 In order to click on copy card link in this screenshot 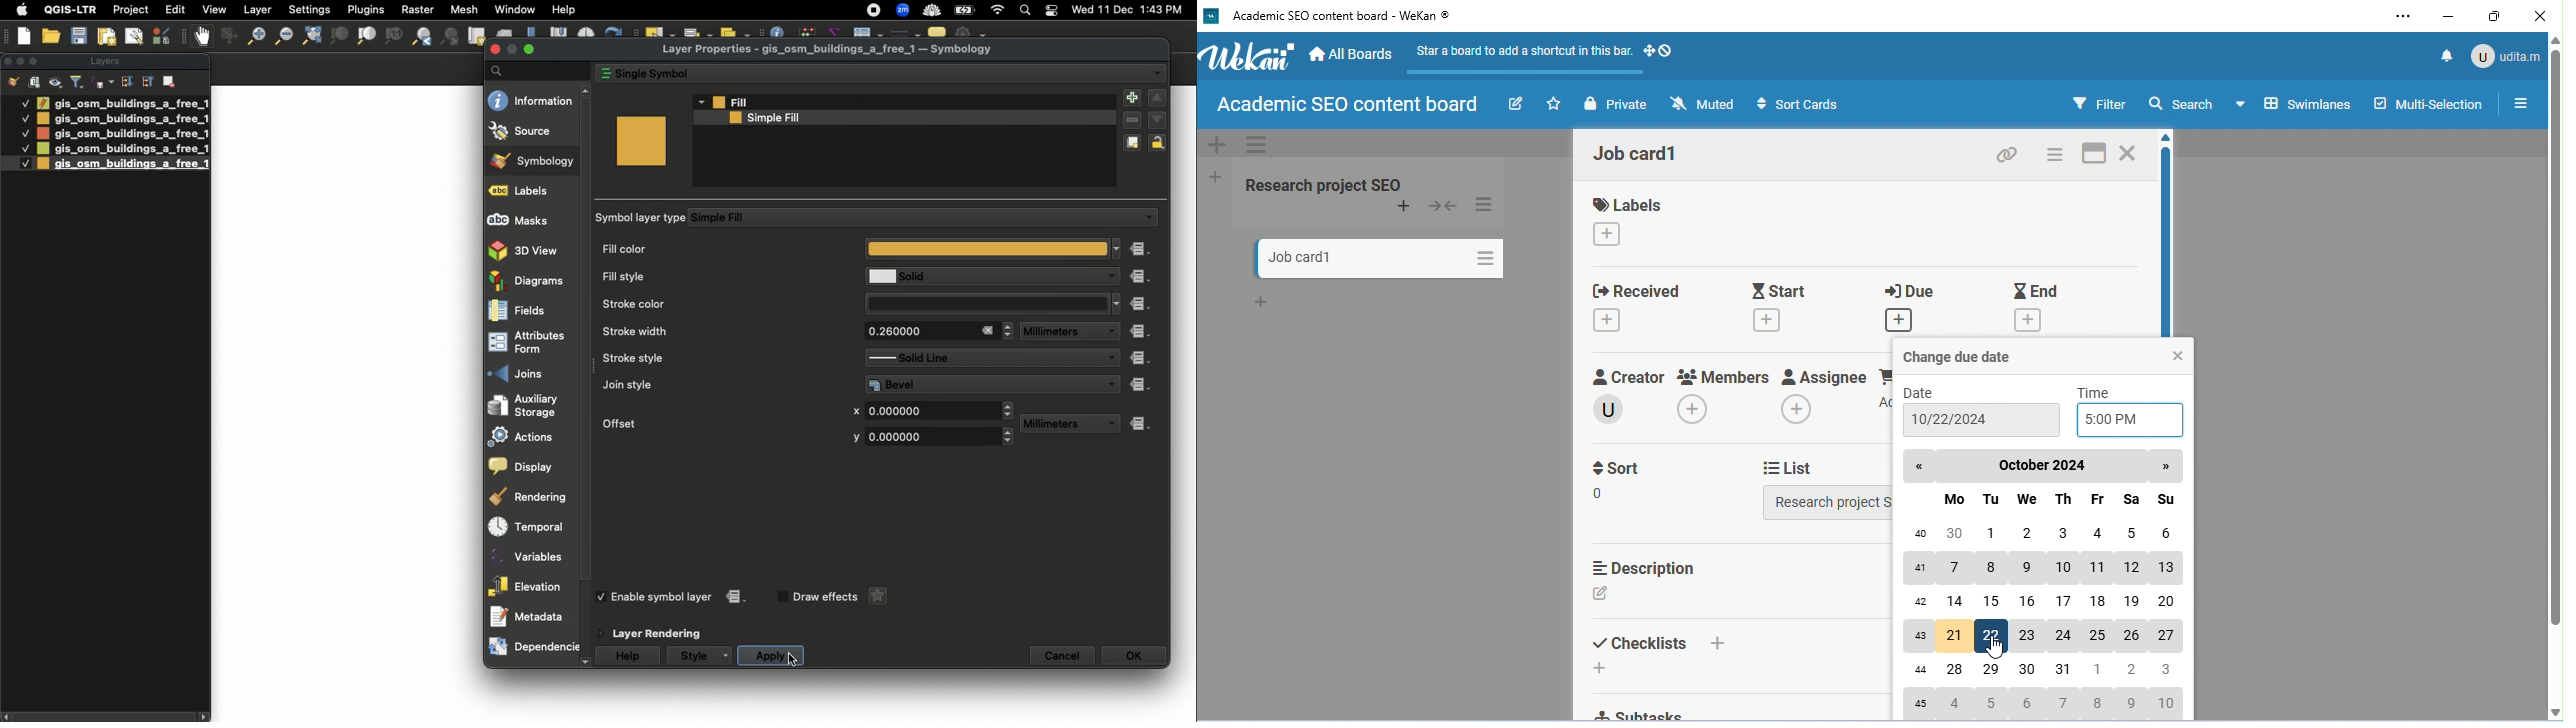, I will do `click(2009, 154)`.